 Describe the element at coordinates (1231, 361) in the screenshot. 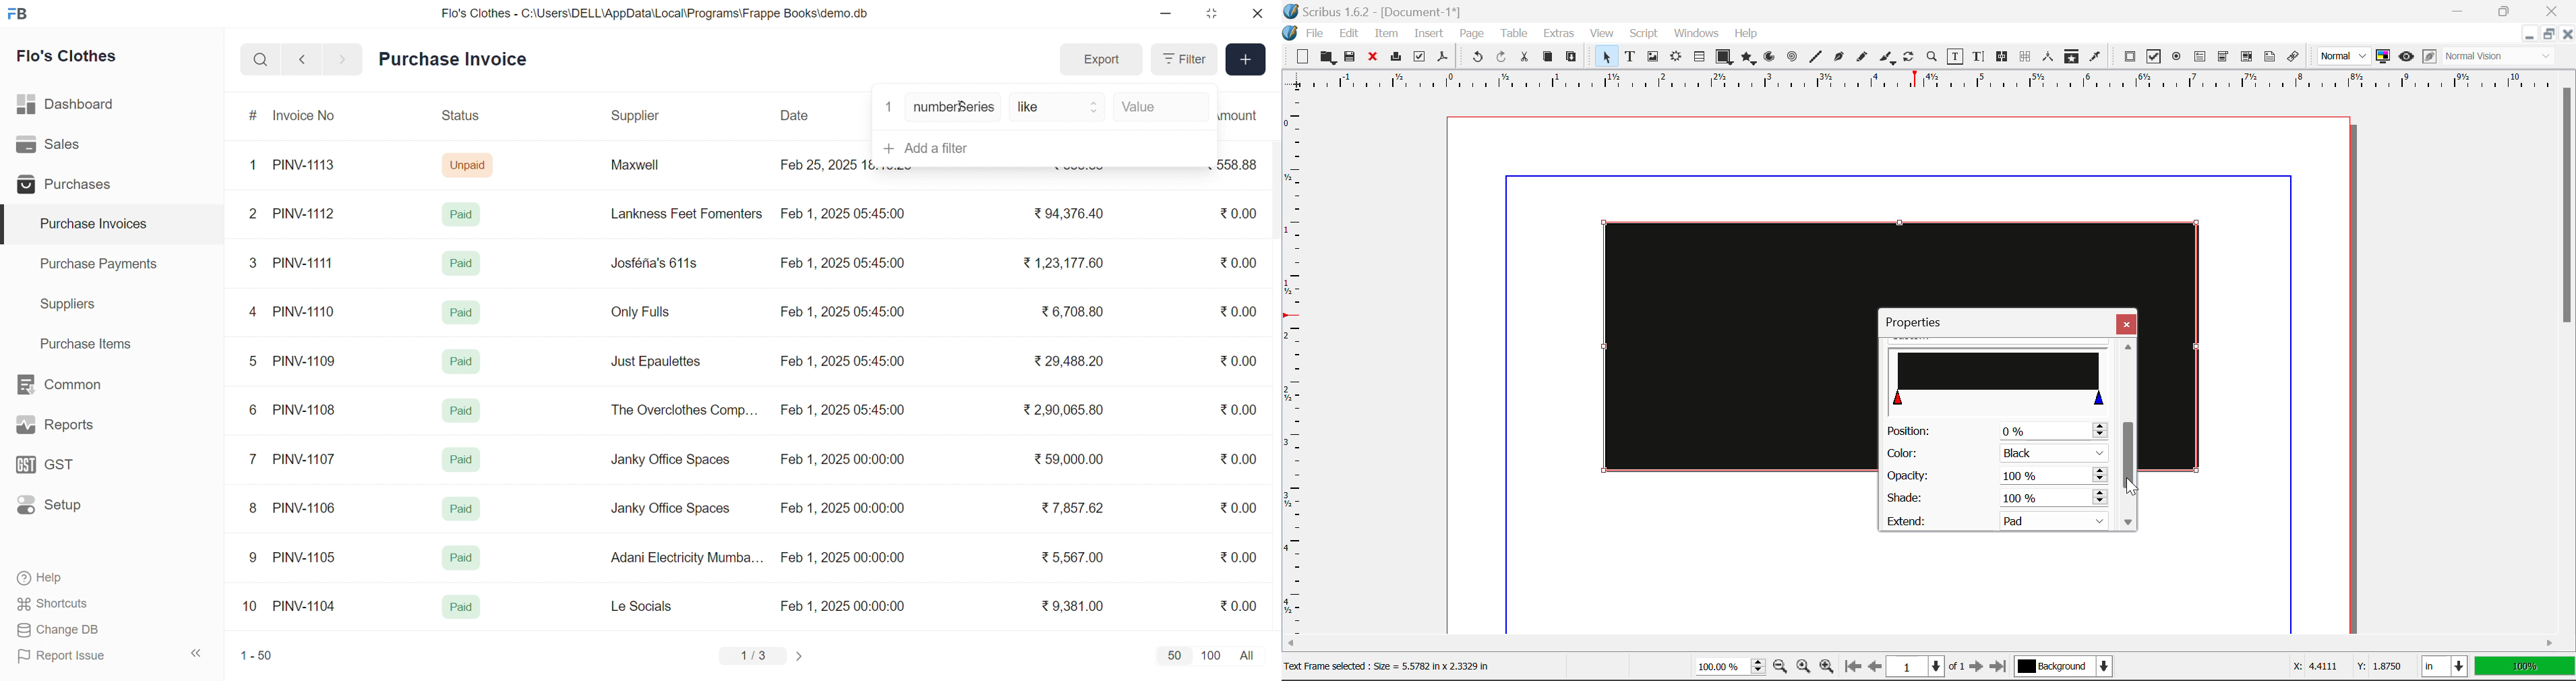

I see `₹0.00` at that location.